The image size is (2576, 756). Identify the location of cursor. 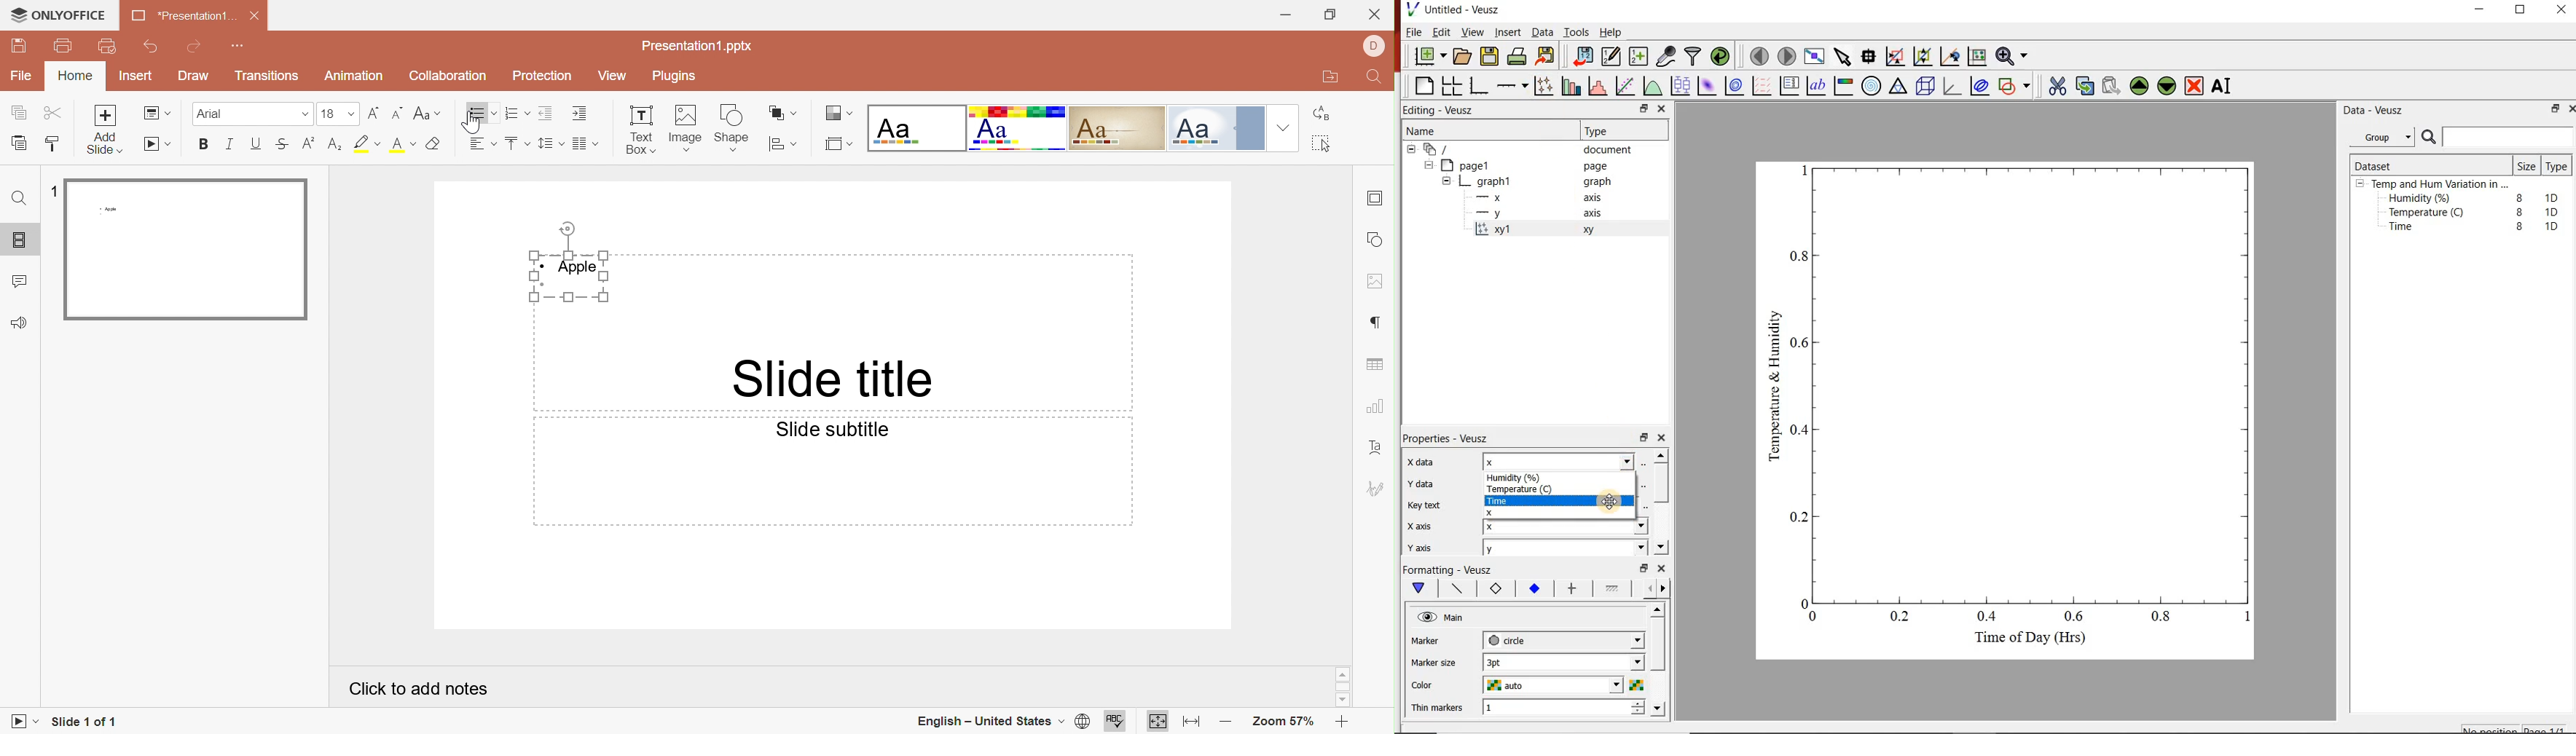
(15, 14).